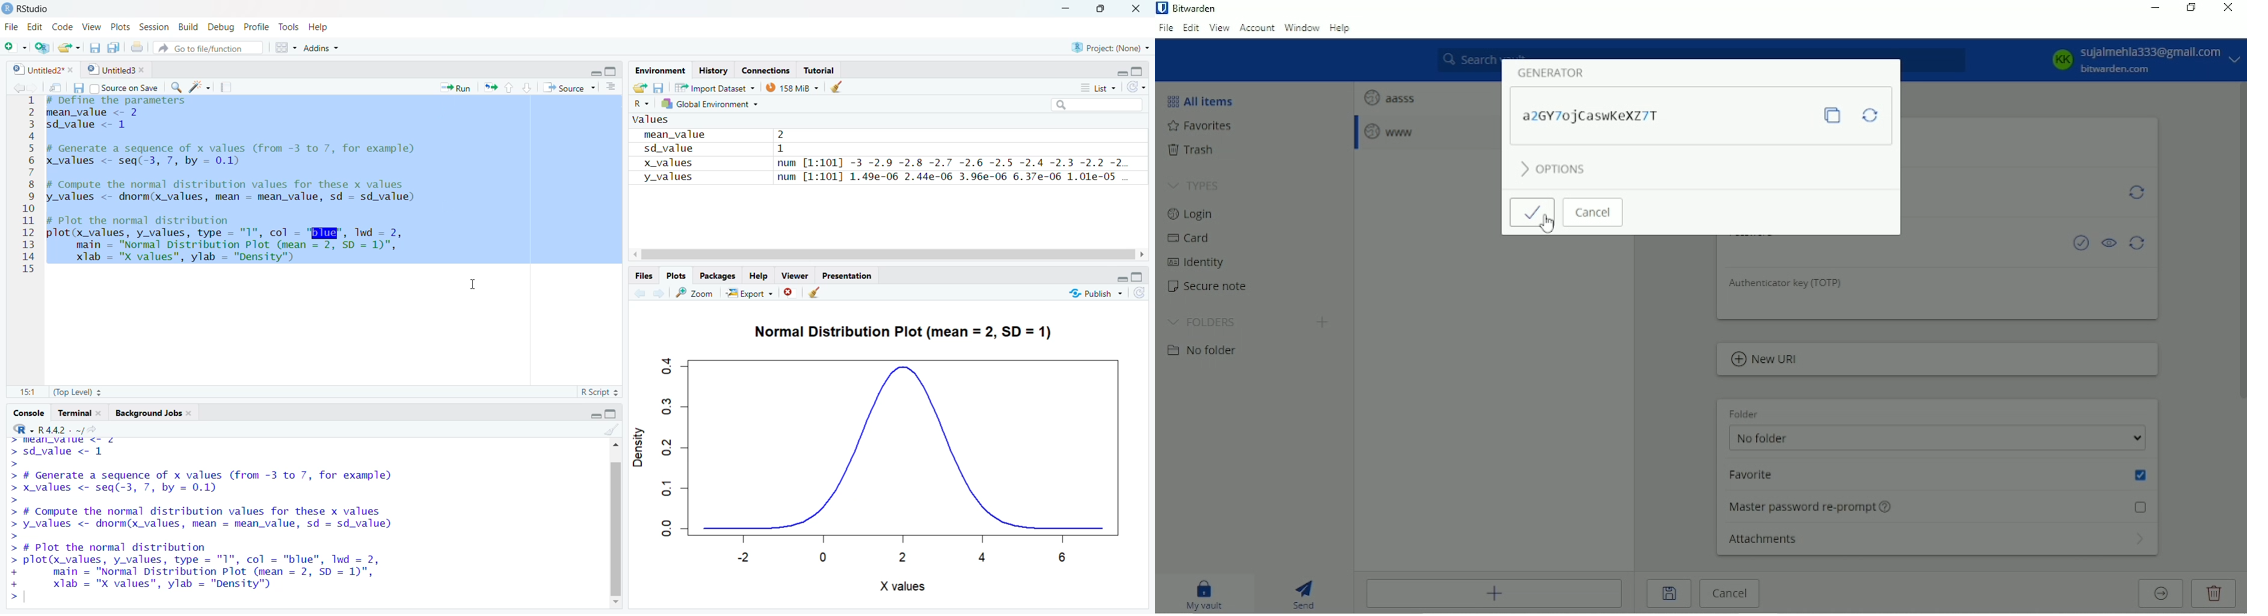 The image size is (2268, 616). I want to click on > sd_value <- 1

>

> # Generate a sequence of x values (from -3 to 7, for example)
> x_values <- seq(-3, 7, by = 0.1)

>

> # Compute the normal distribution values for these x values
> y_values <- dnorm(x_values, mean = mean_value, sd = sd_value)
>

> # Plot the normal distribution

> plot(x_values, y_values, type = "1", col = "blue", Twd = 2,
+ main = "Normal Distribution Plot (mean = 2, SD = 1)",

+ xlab = "X values", ylab = "Density™)

pe, so click(279, 516).